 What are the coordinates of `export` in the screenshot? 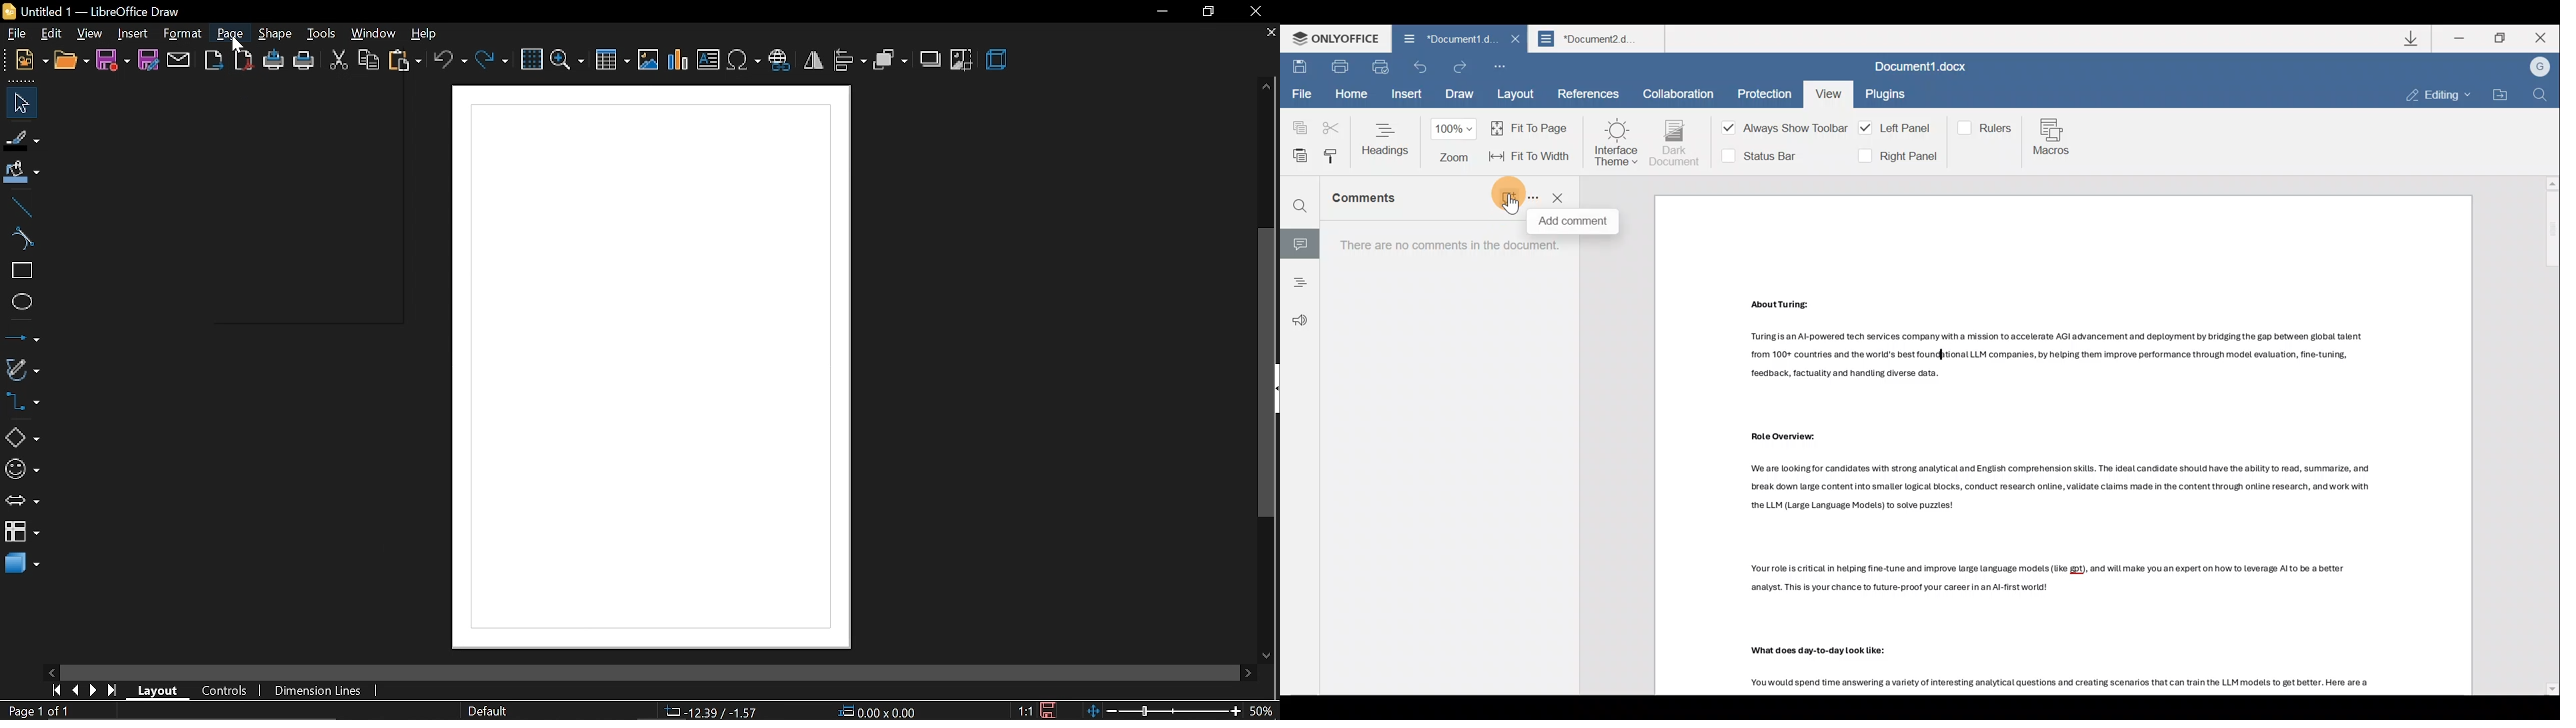 It's located at (214, 61).